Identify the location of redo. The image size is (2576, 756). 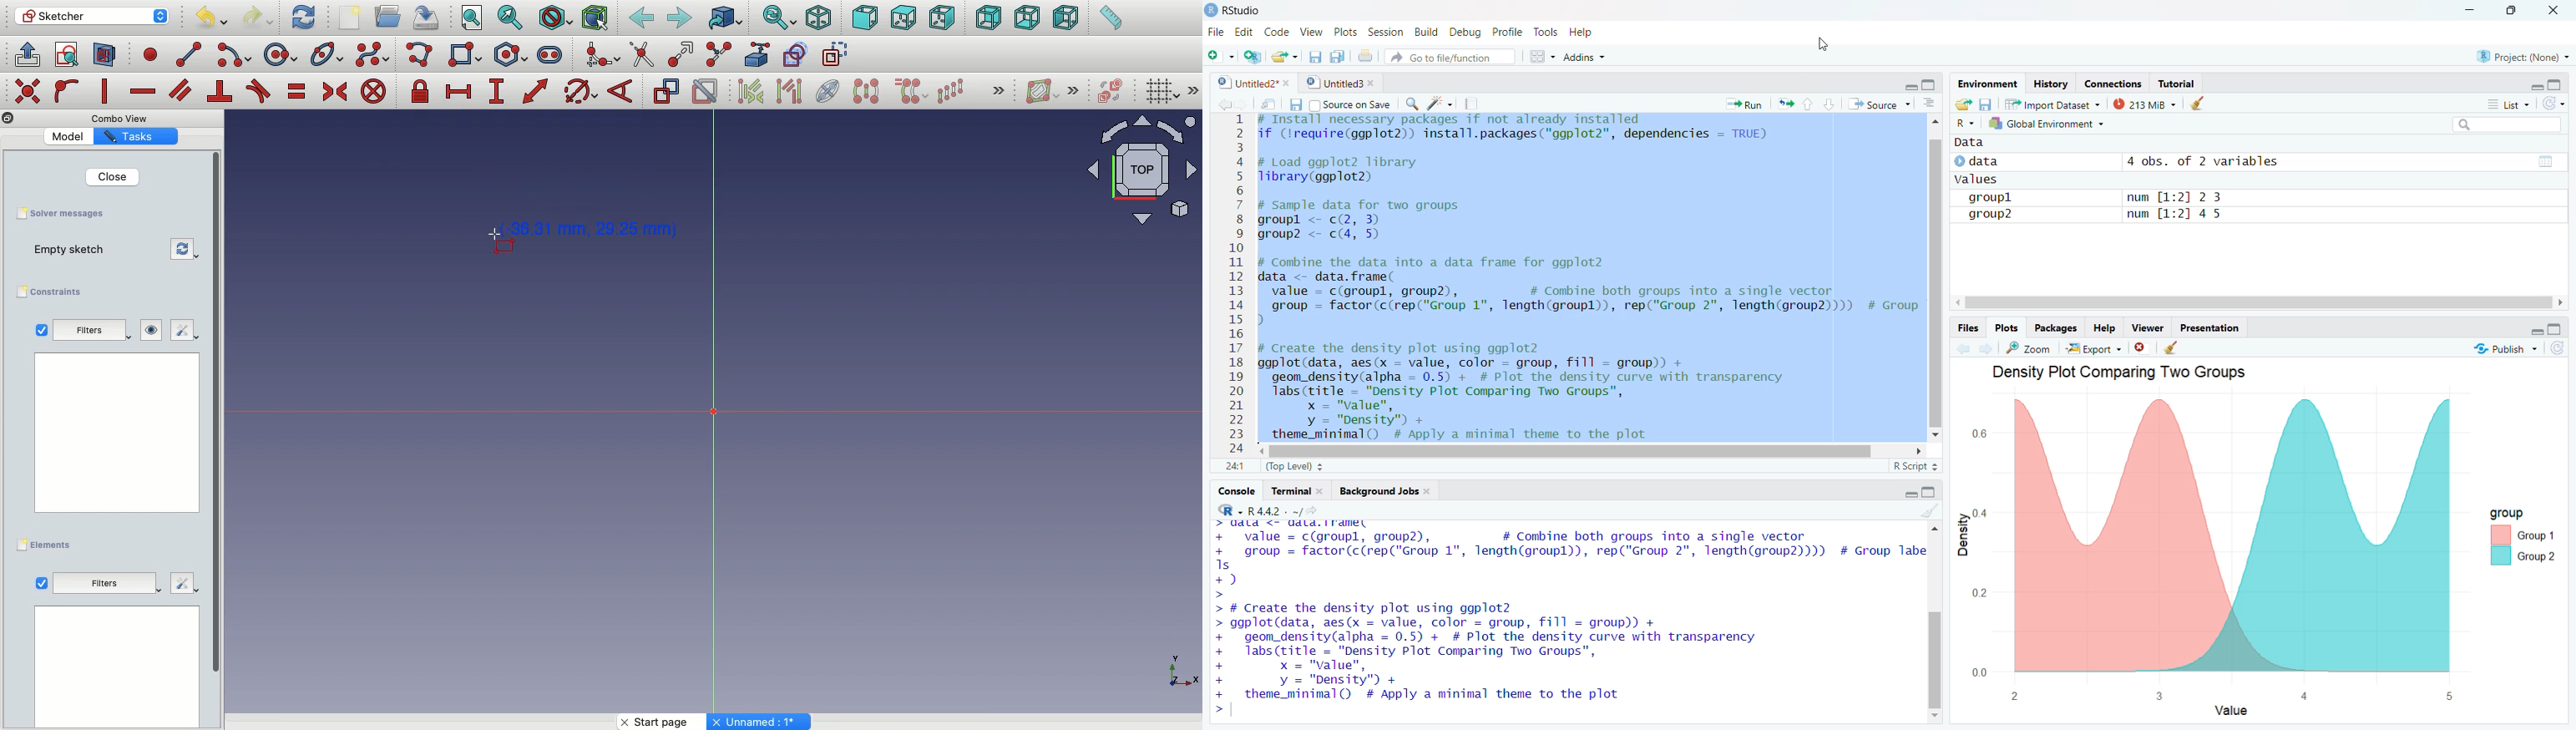
(2555, 104).